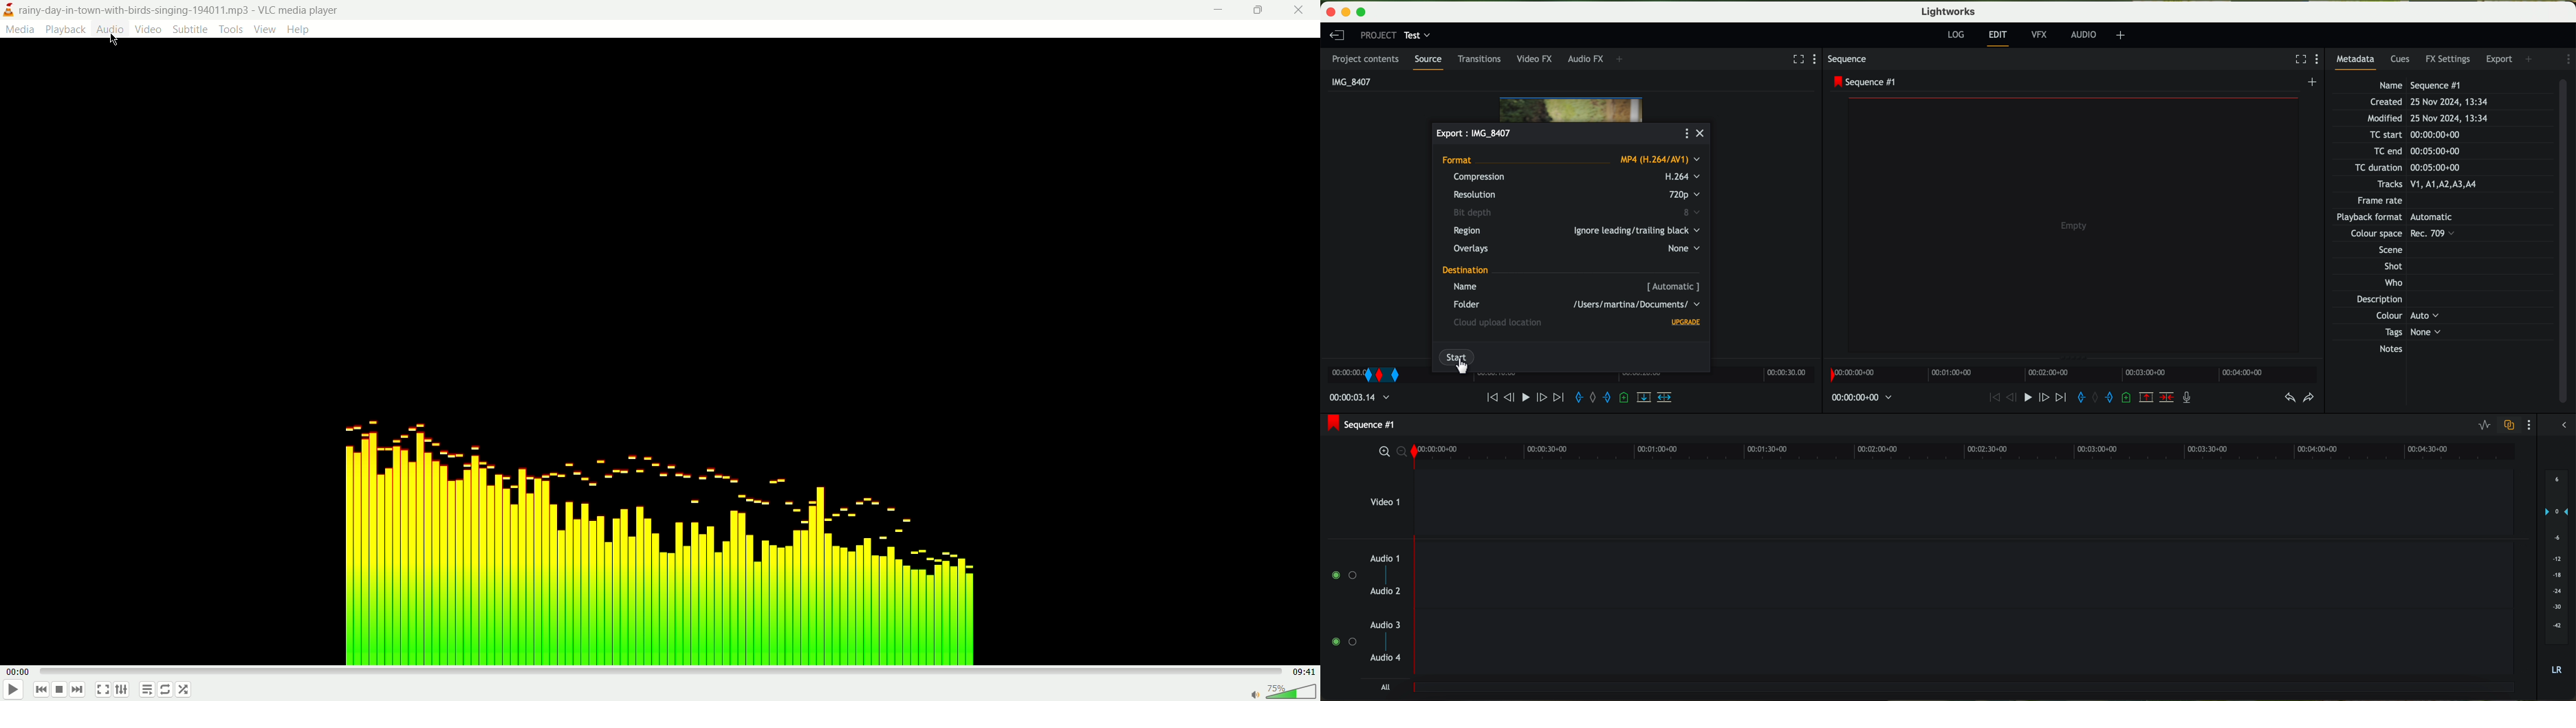 The width and height of the screenshot is (2576, 728). What do you see at coordinates (1282, 690) in the screenshot?
I see `volume bar` at bounding box center [1282, 690].